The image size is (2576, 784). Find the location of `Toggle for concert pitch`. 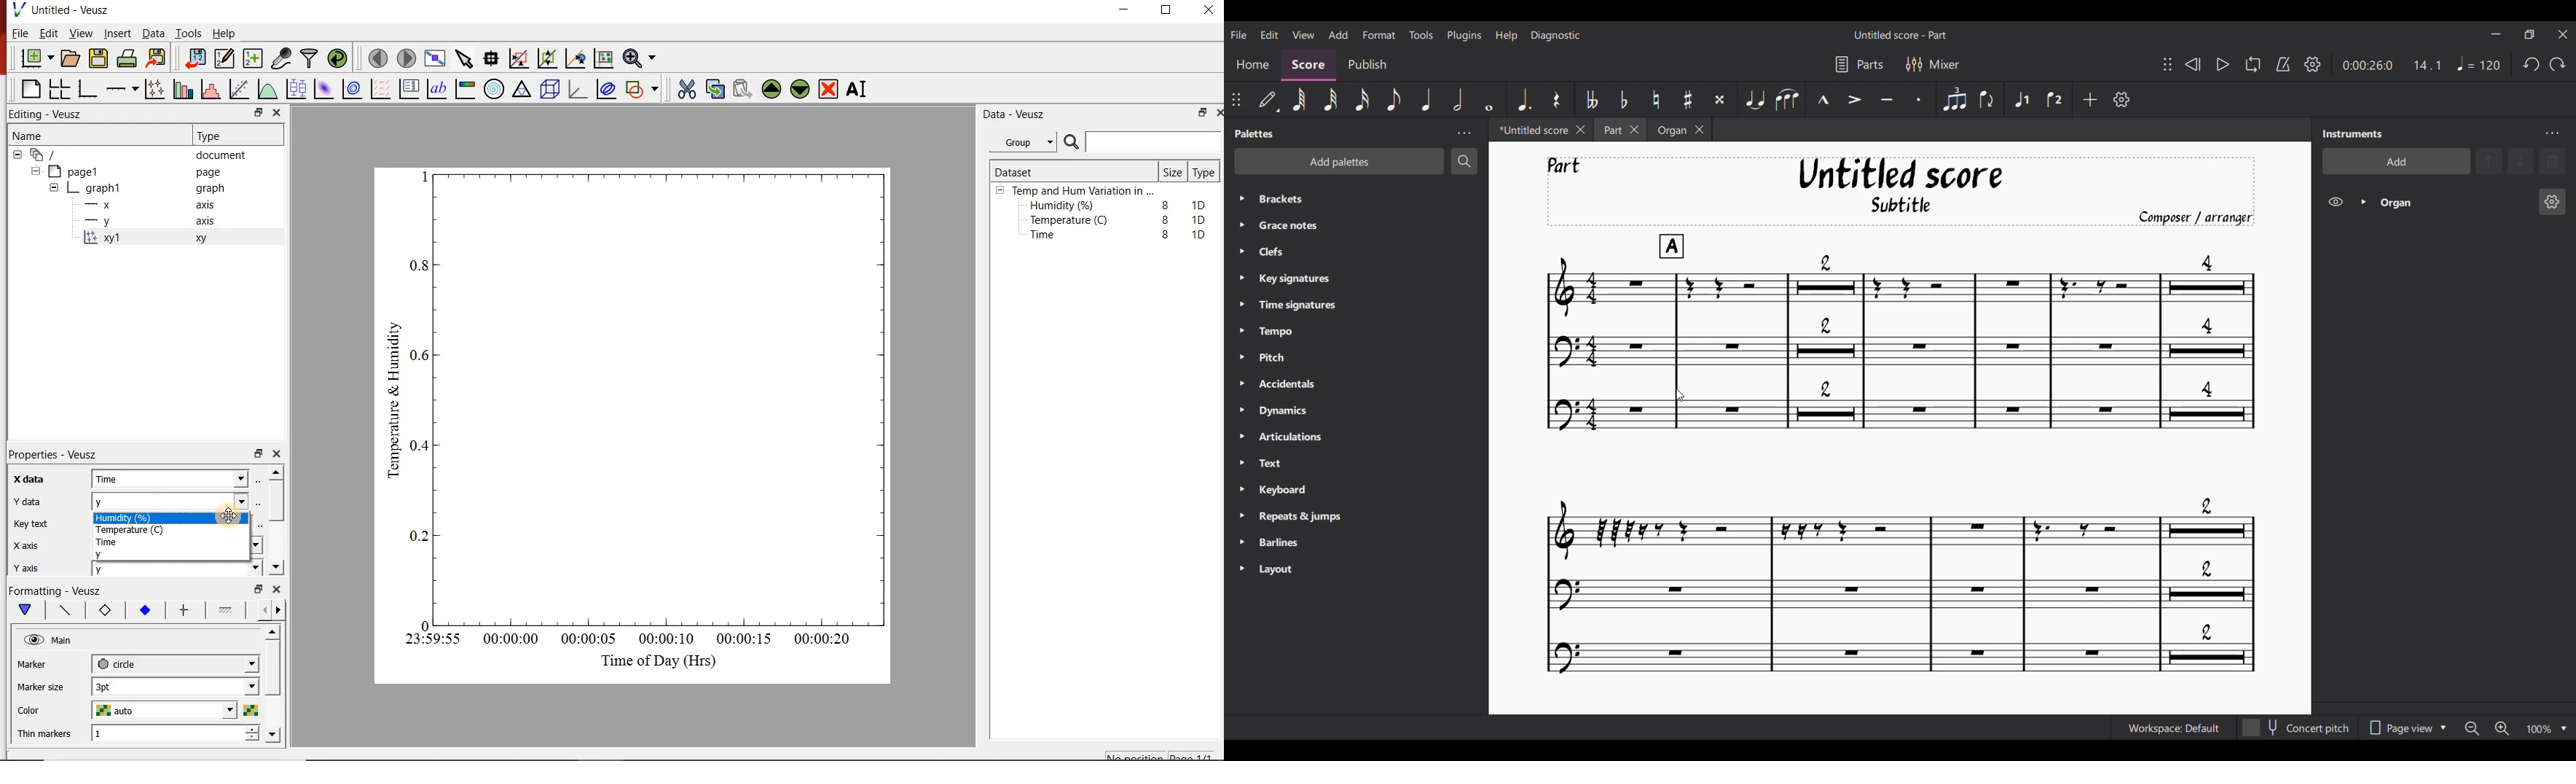

Toggle for concert pitch is located at coordinates (2297, 729).